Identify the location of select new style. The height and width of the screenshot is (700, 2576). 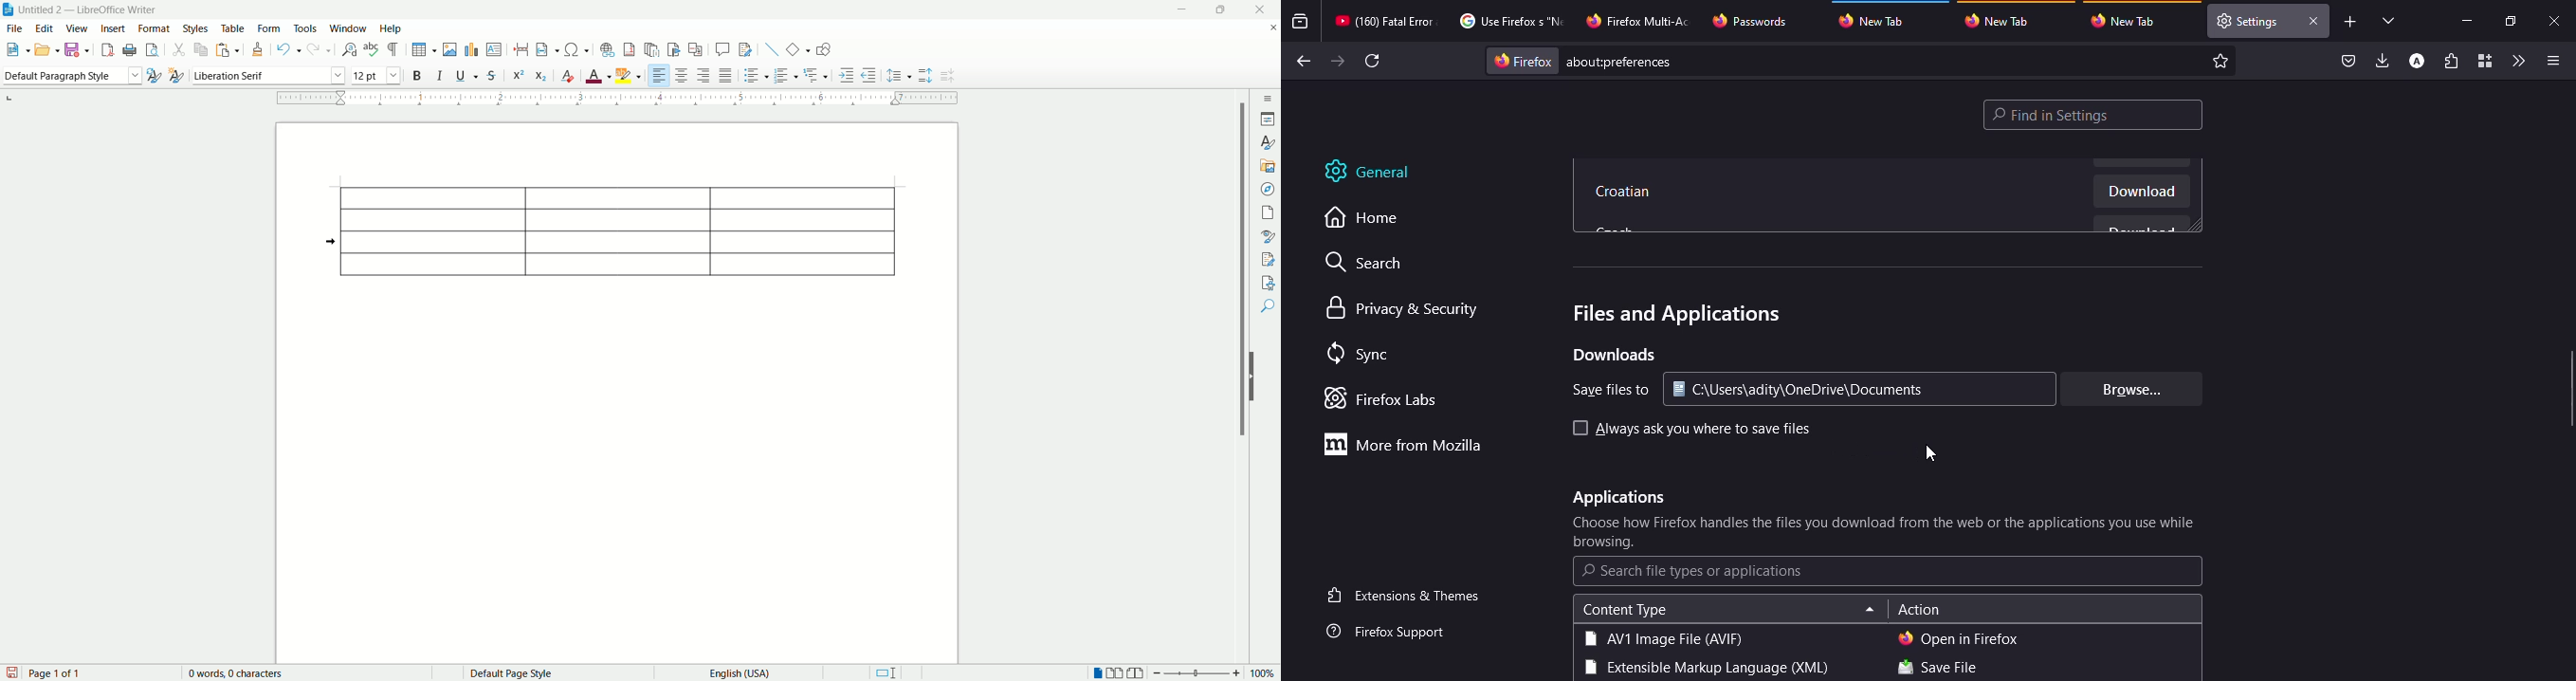
(174, 75).